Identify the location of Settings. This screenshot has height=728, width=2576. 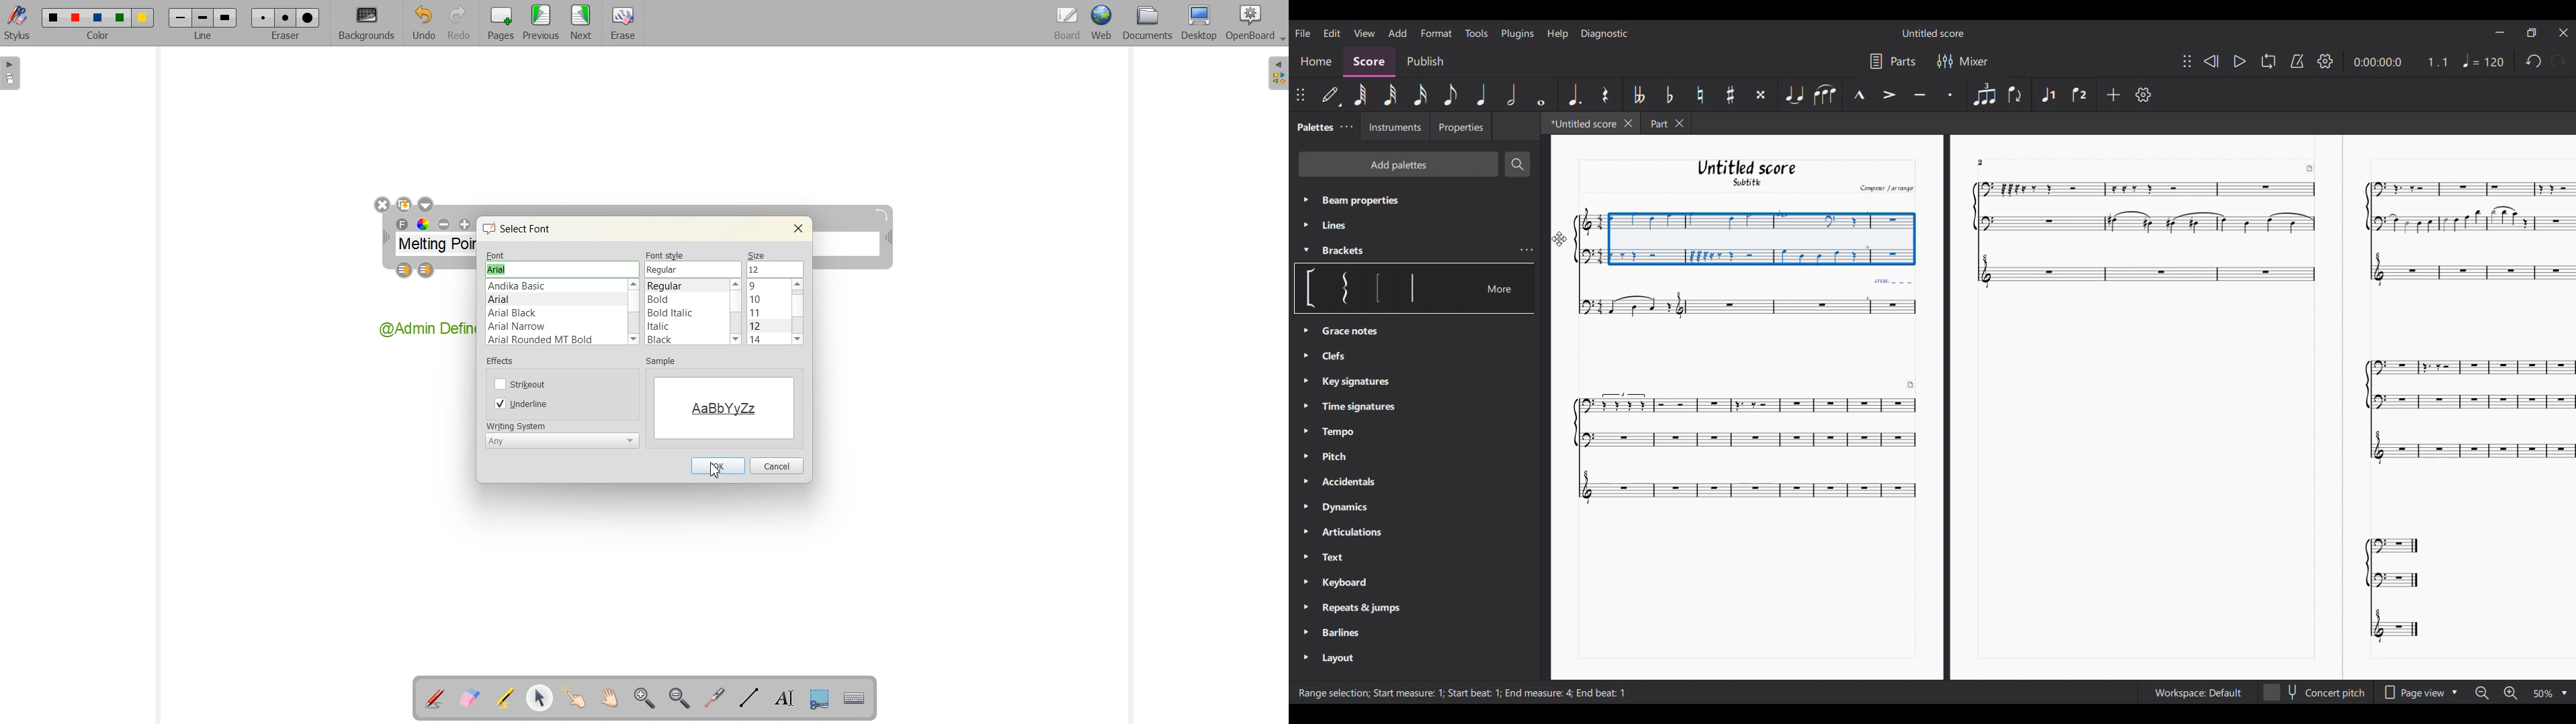
(2143, 95).